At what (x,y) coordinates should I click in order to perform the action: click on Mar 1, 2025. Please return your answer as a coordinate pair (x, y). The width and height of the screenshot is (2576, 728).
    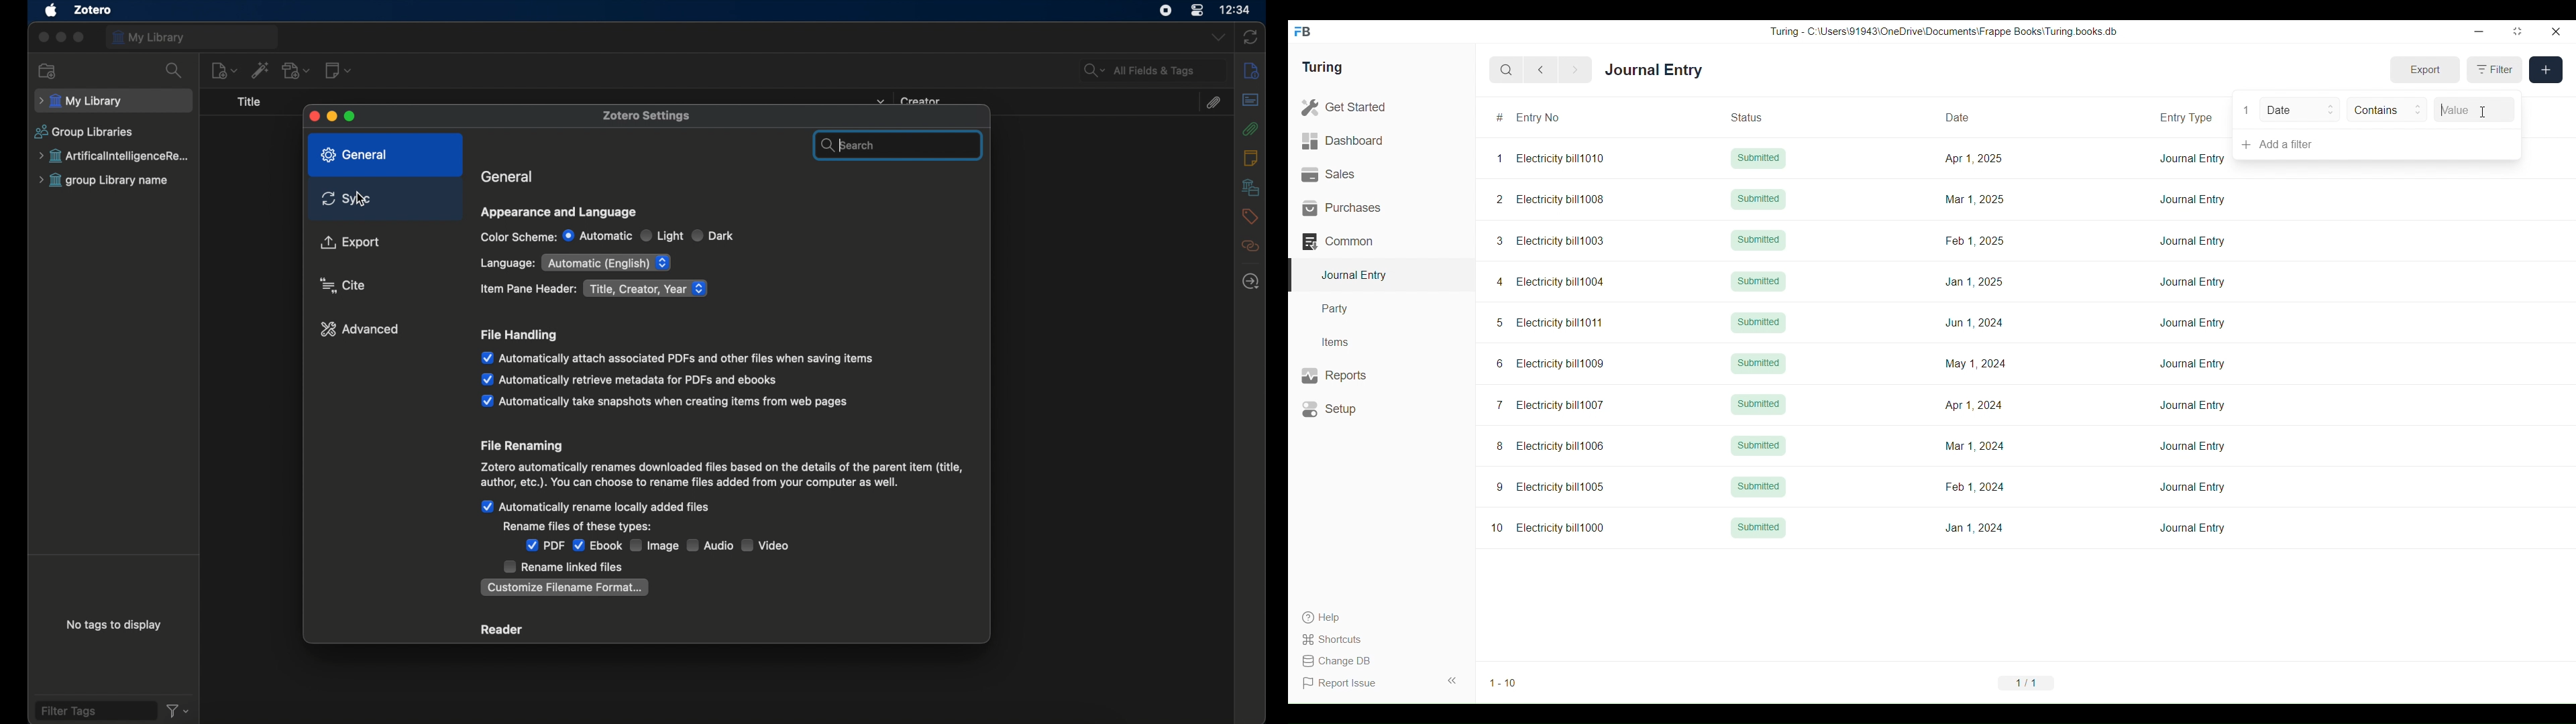
    Looking at the image, I should click on (1973, 199).